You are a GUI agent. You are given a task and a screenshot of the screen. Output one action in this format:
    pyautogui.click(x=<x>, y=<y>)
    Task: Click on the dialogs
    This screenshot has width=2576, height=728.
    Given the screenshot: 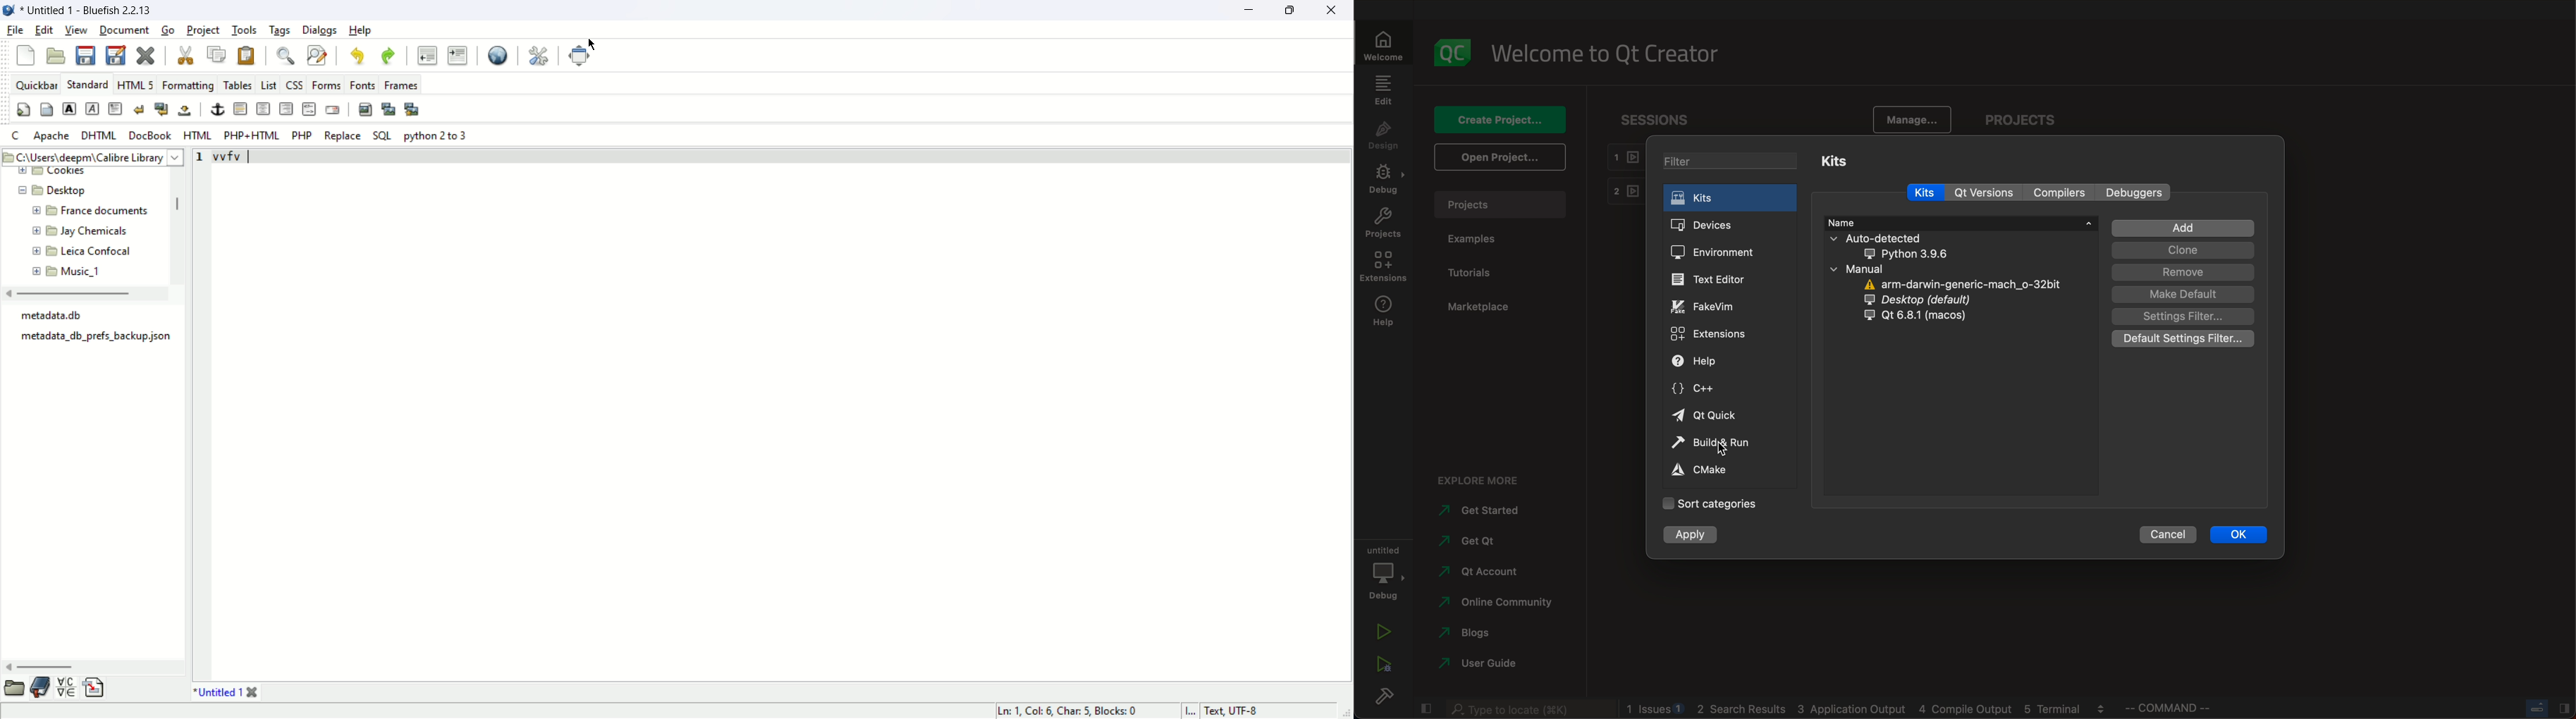 What is the action you would take?
    pyautogui.click(x=321, y=31)
    